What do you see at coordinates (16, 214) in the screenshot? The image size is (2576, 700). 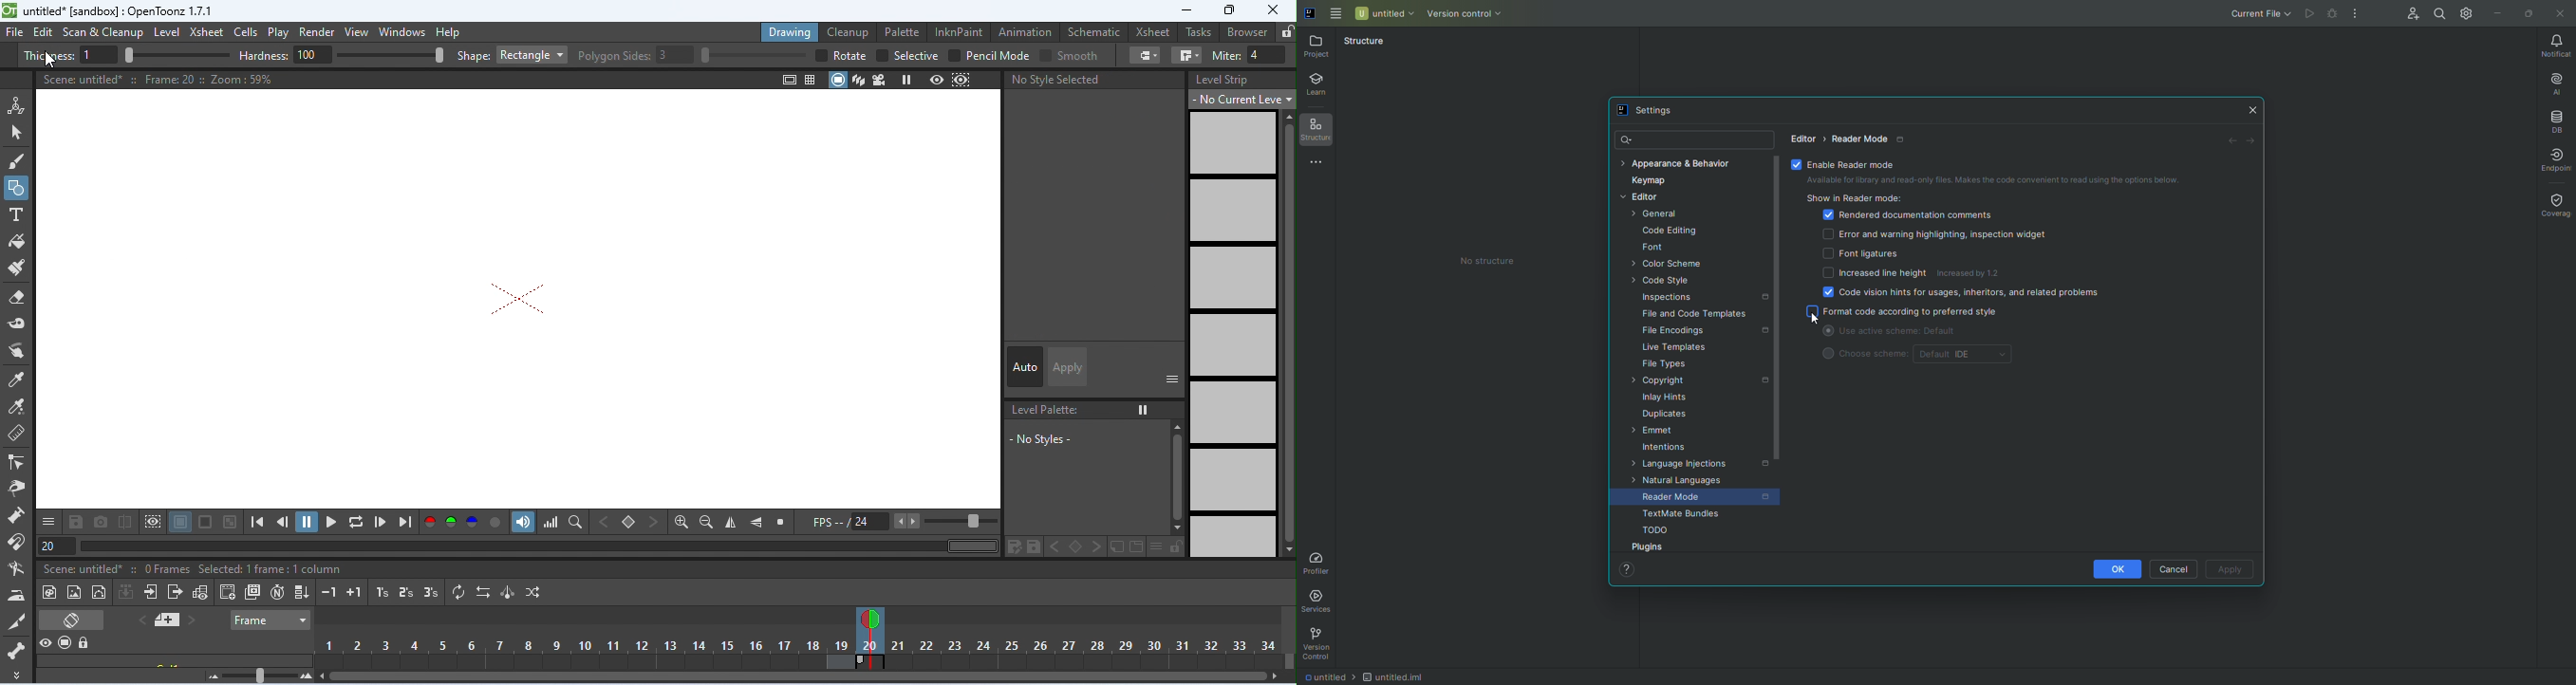 I see `type` at bounding box center [16, 214].